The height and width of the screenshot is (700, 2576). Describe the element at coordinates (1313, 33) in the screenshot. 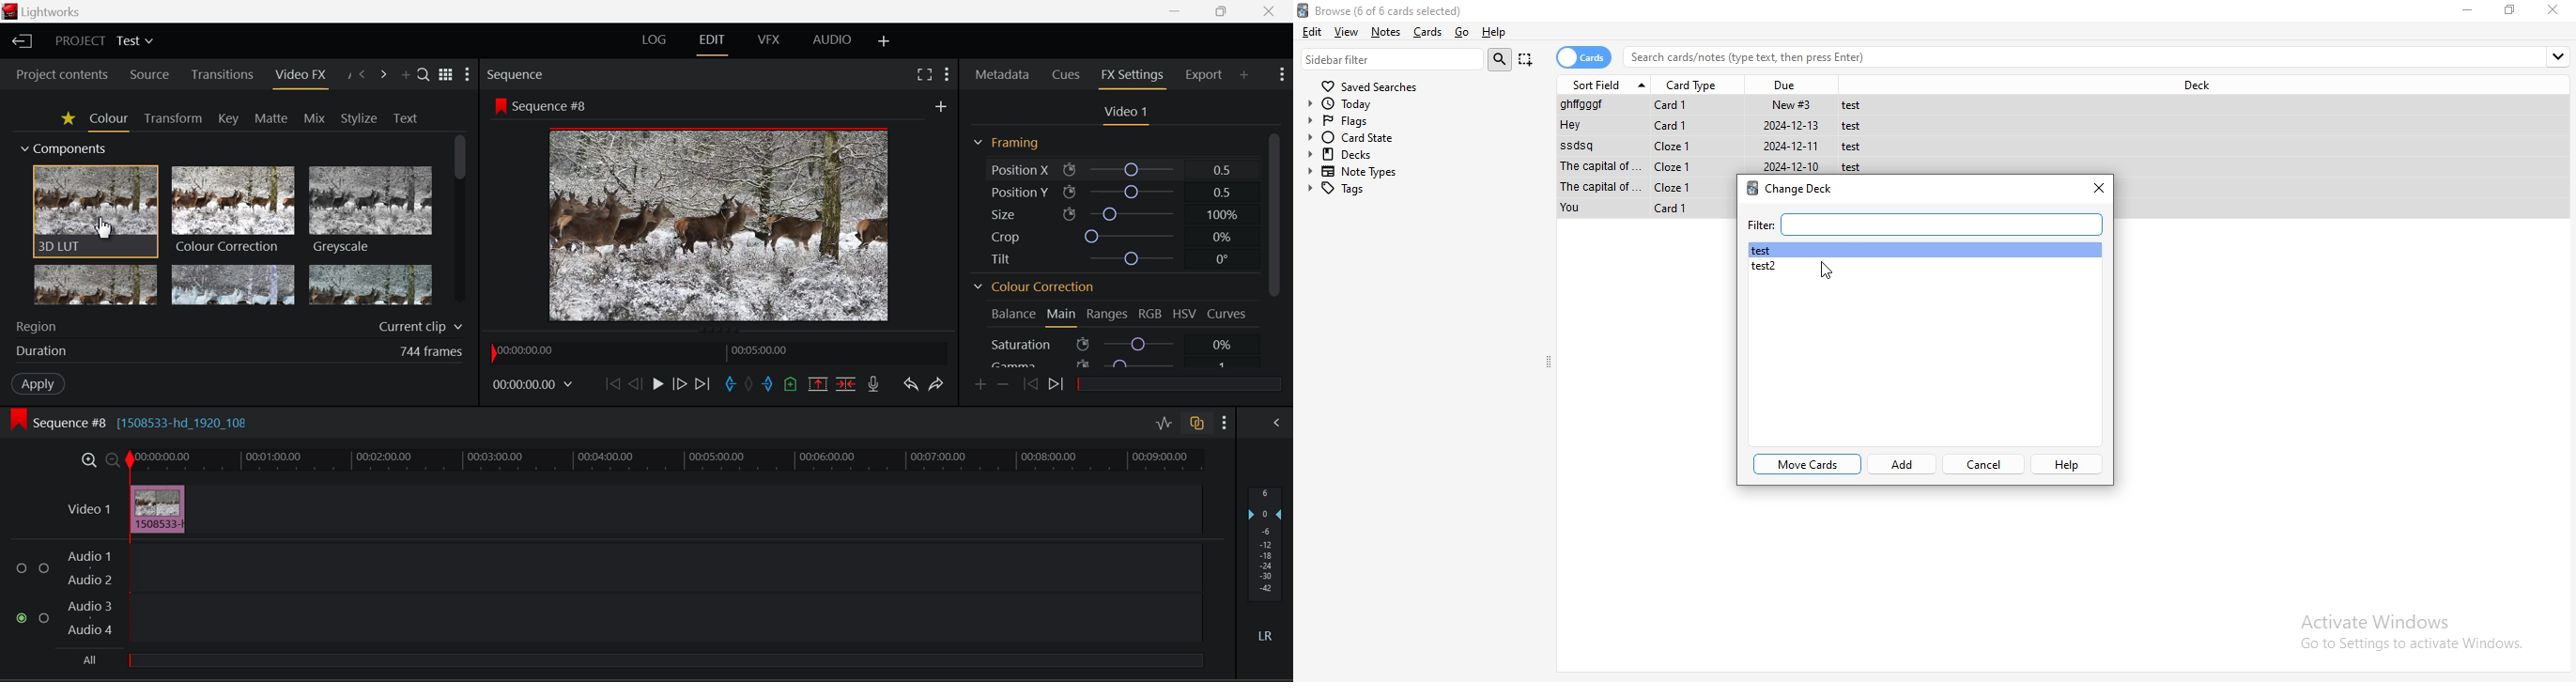

I see `edit` at that location.